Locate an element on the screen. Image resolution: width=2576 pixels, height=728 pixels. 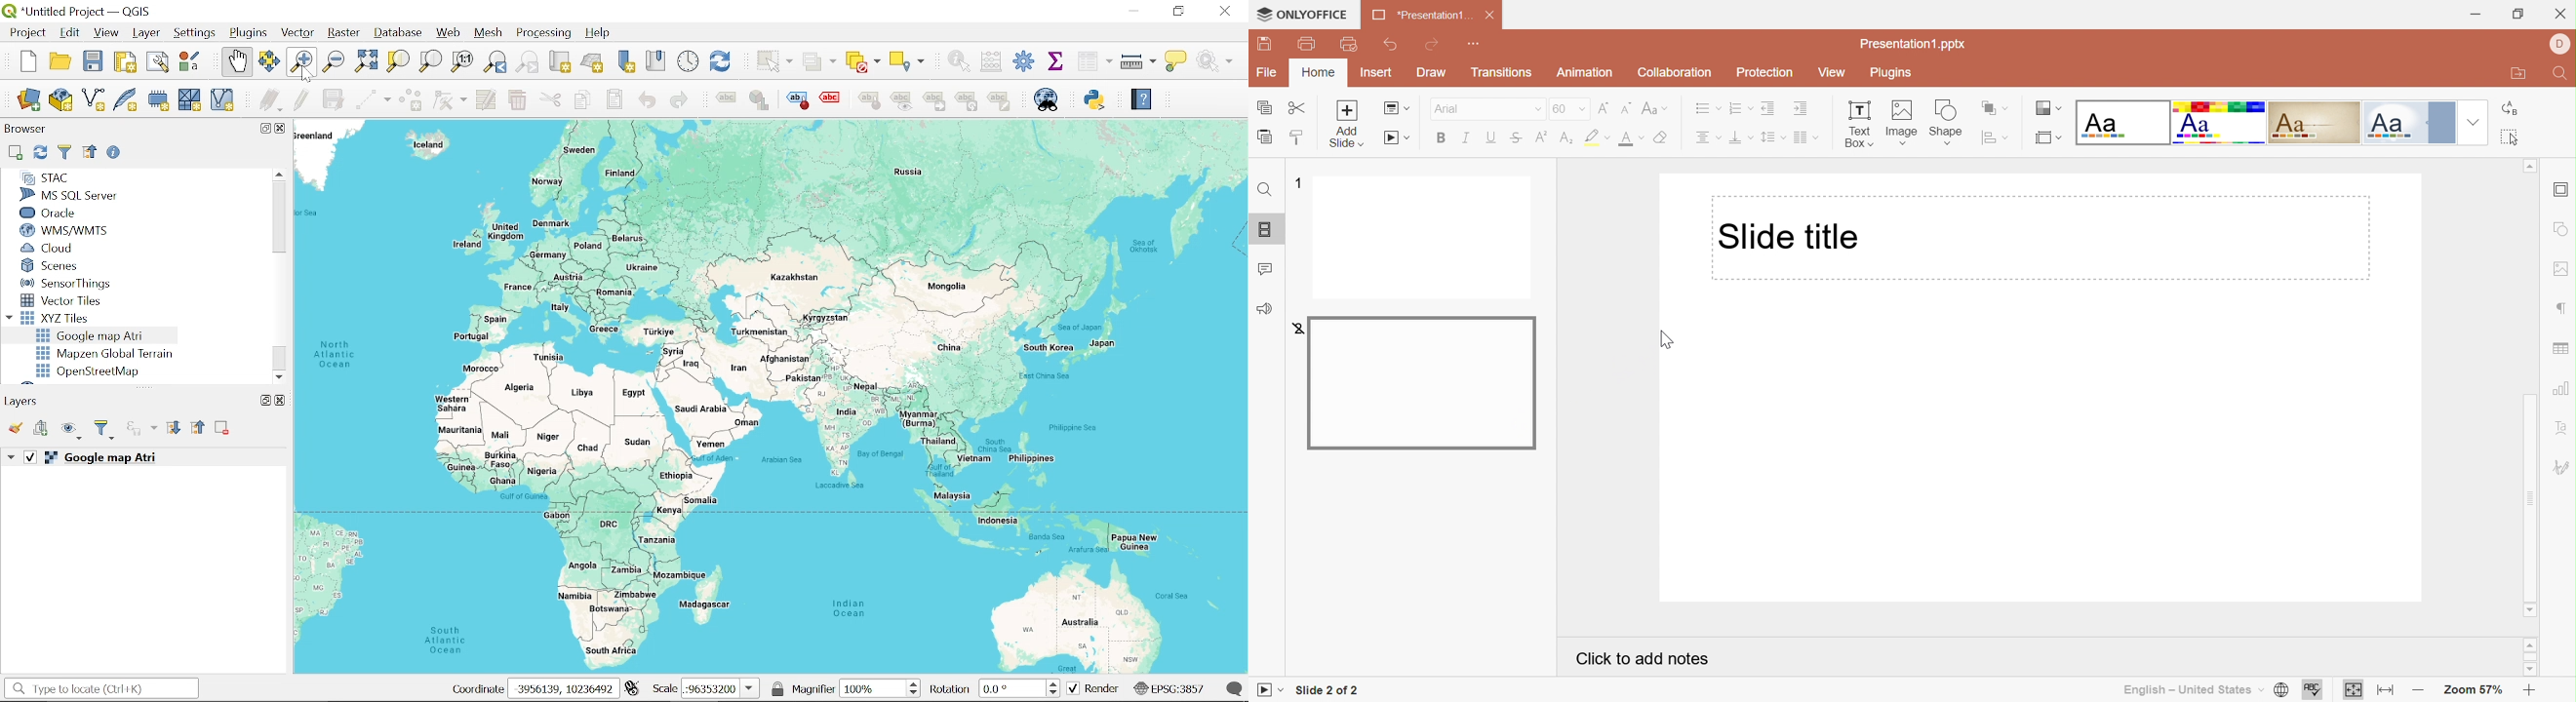
Scroll Up is located at coordinates (2530, 167).